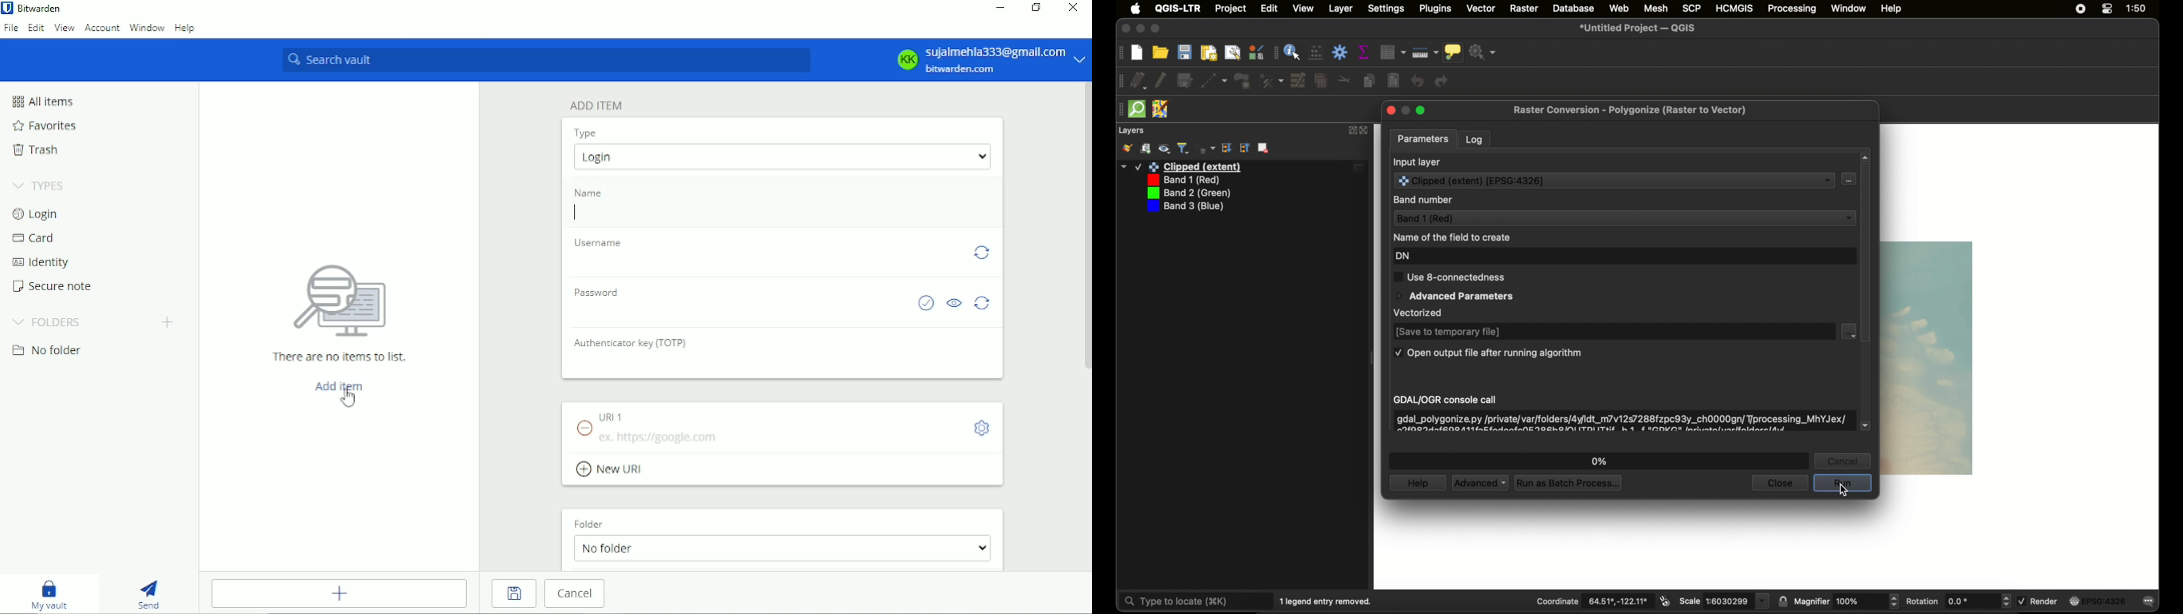 The height and width of the screenshot is (616, 2184). What do you see at coordinates (1164, 149) in the screenshot?
I see `manage map theme` at bounding box center [1164, 149].